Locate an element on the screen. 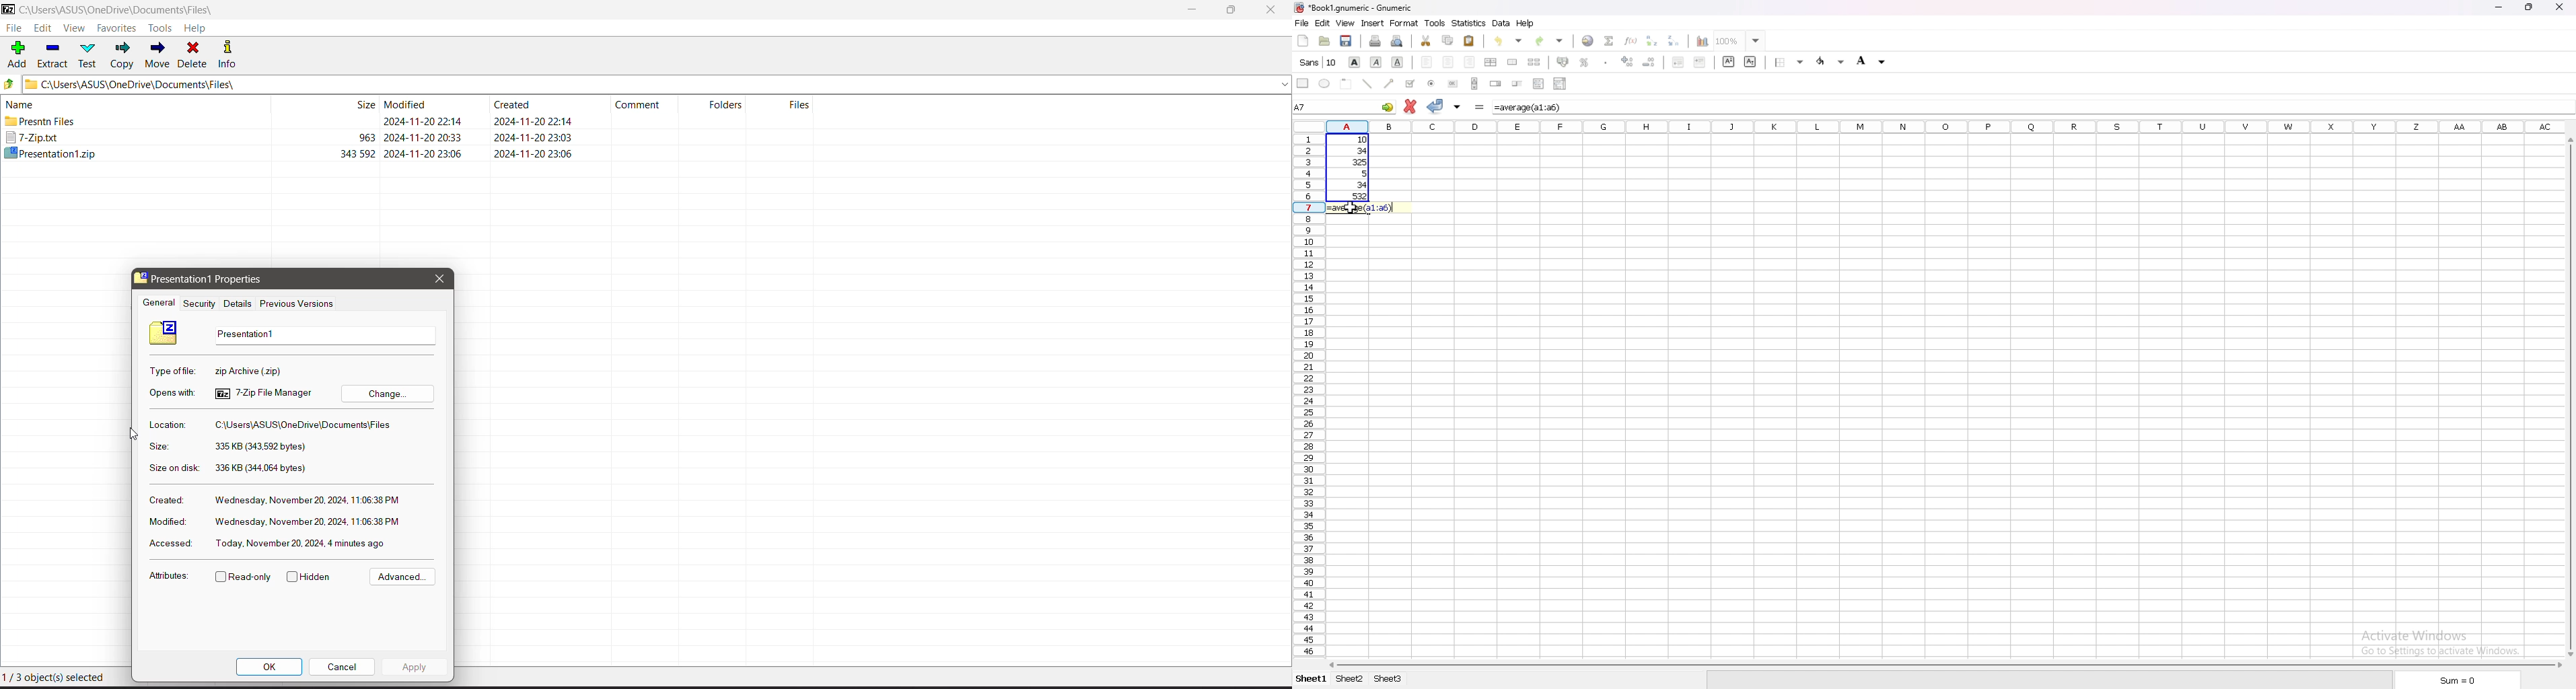  undo is located at coordinates (1509, 41).